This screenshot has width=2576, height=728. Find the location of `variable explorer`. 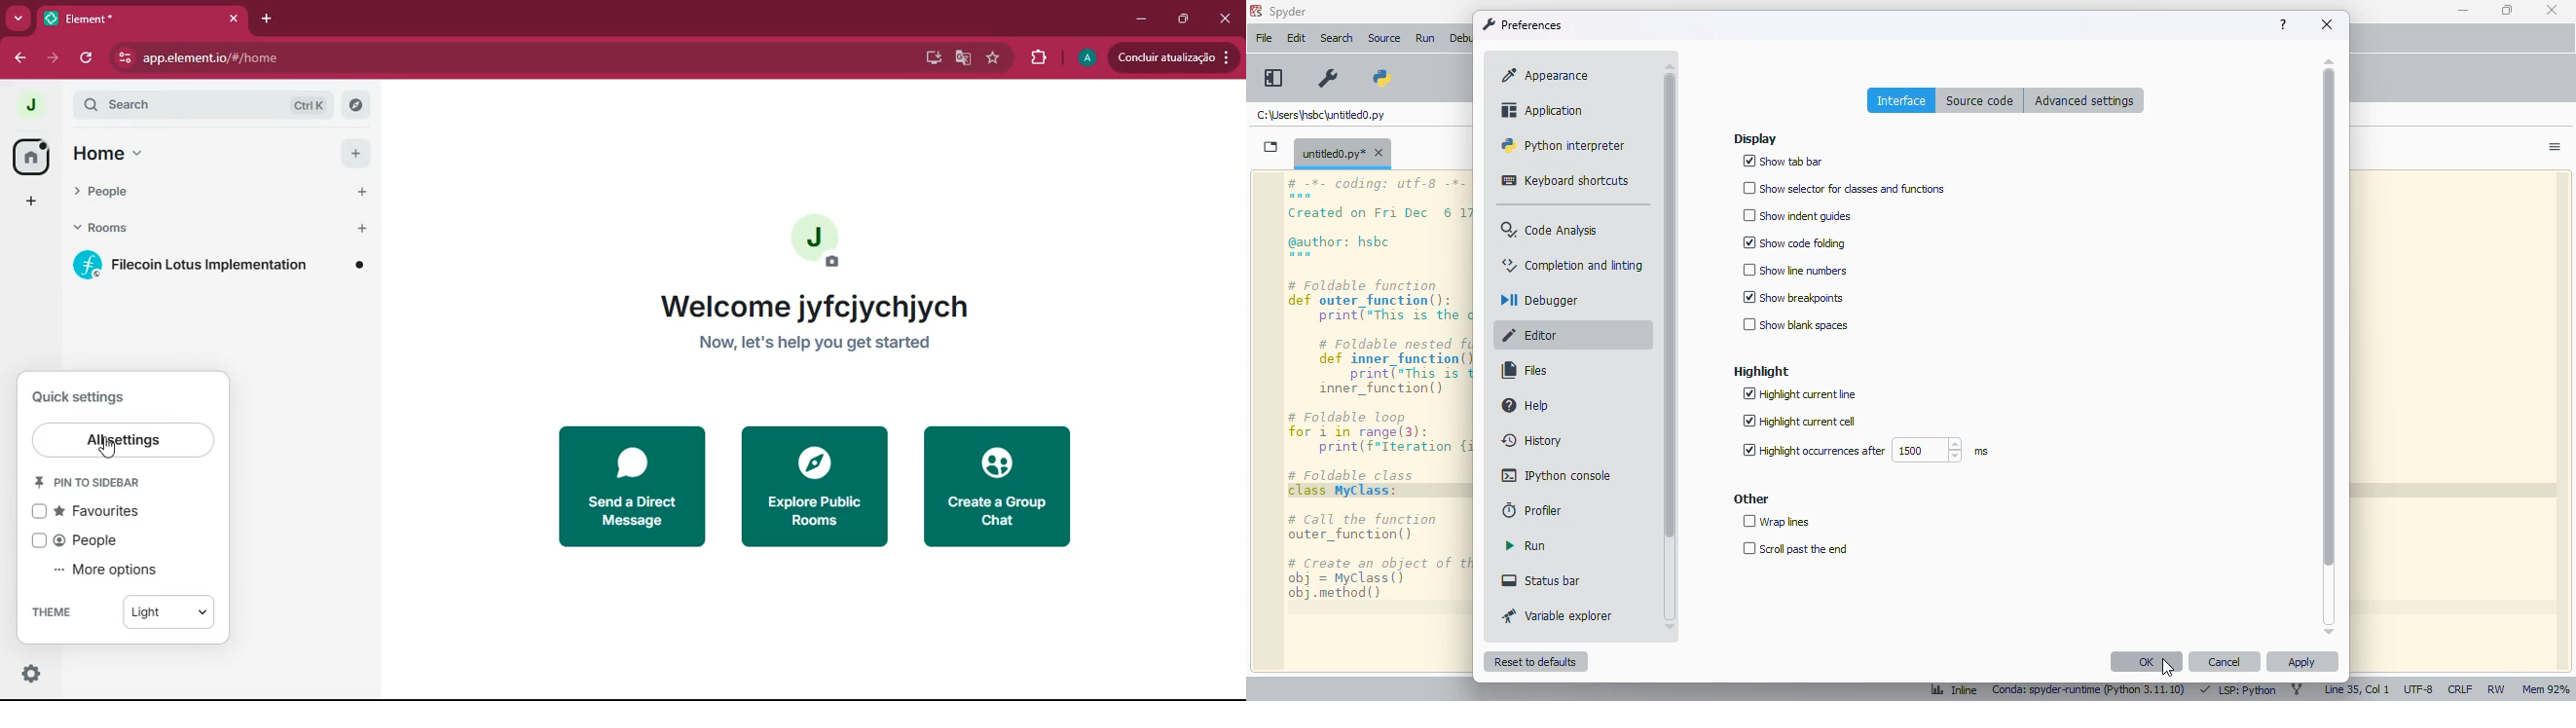

variable explorer is located at coordinates (1559, 615).